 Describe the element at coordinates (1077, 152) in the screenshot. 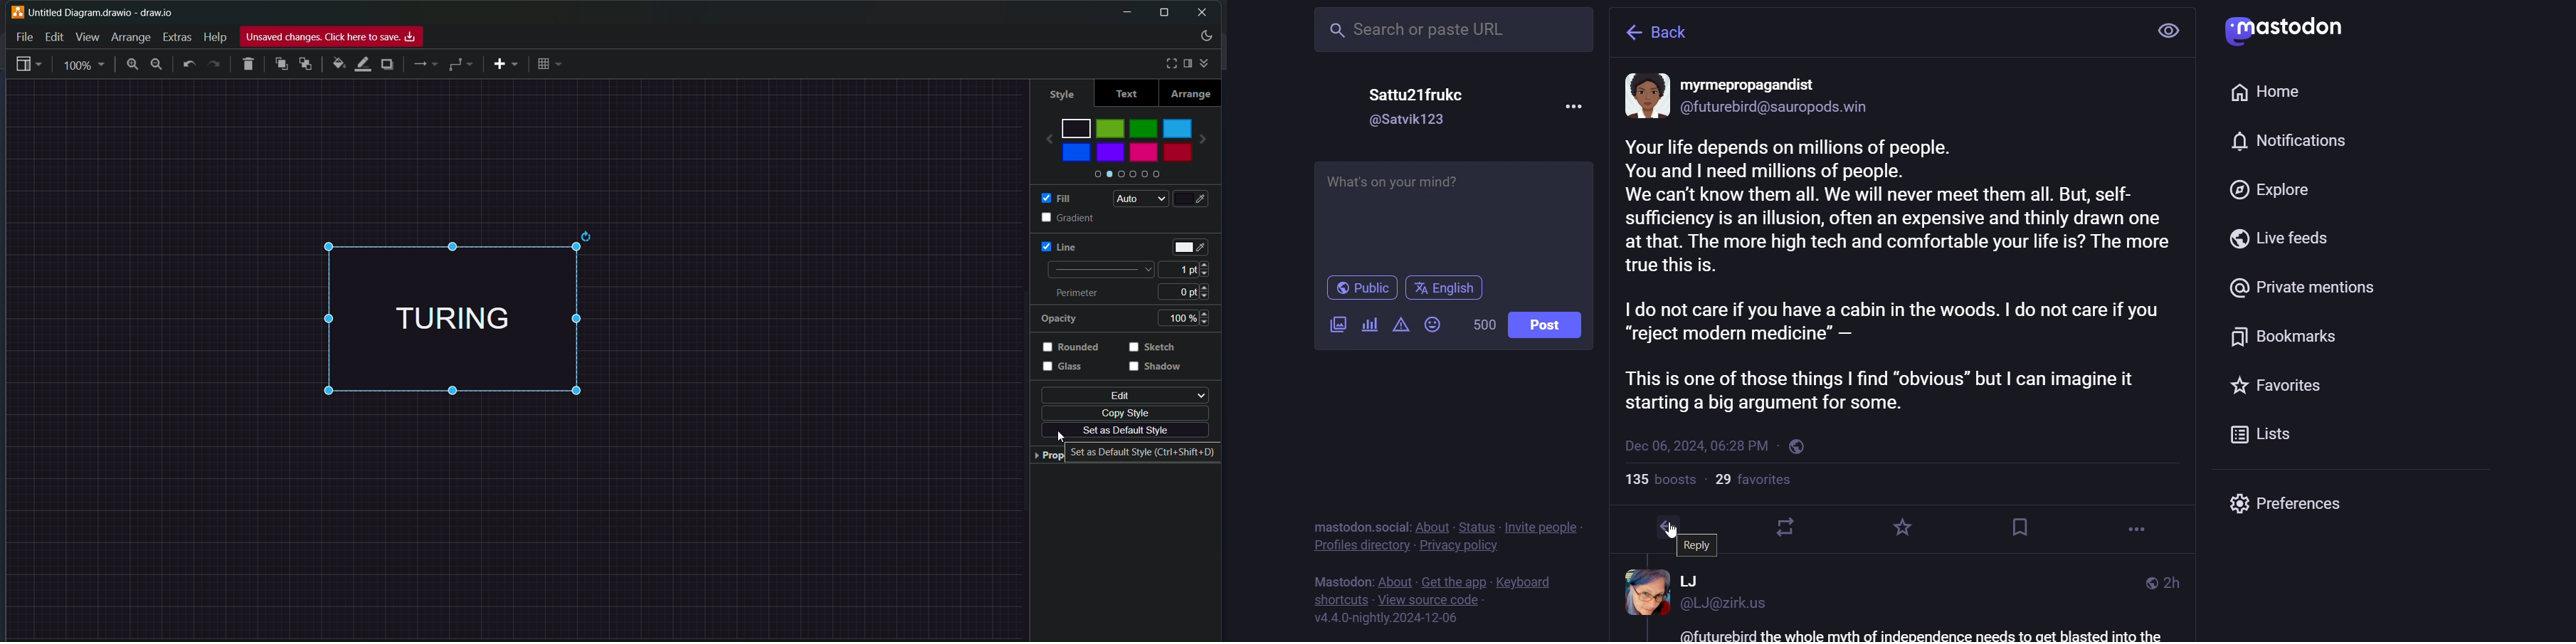

I see `blue` at that location.